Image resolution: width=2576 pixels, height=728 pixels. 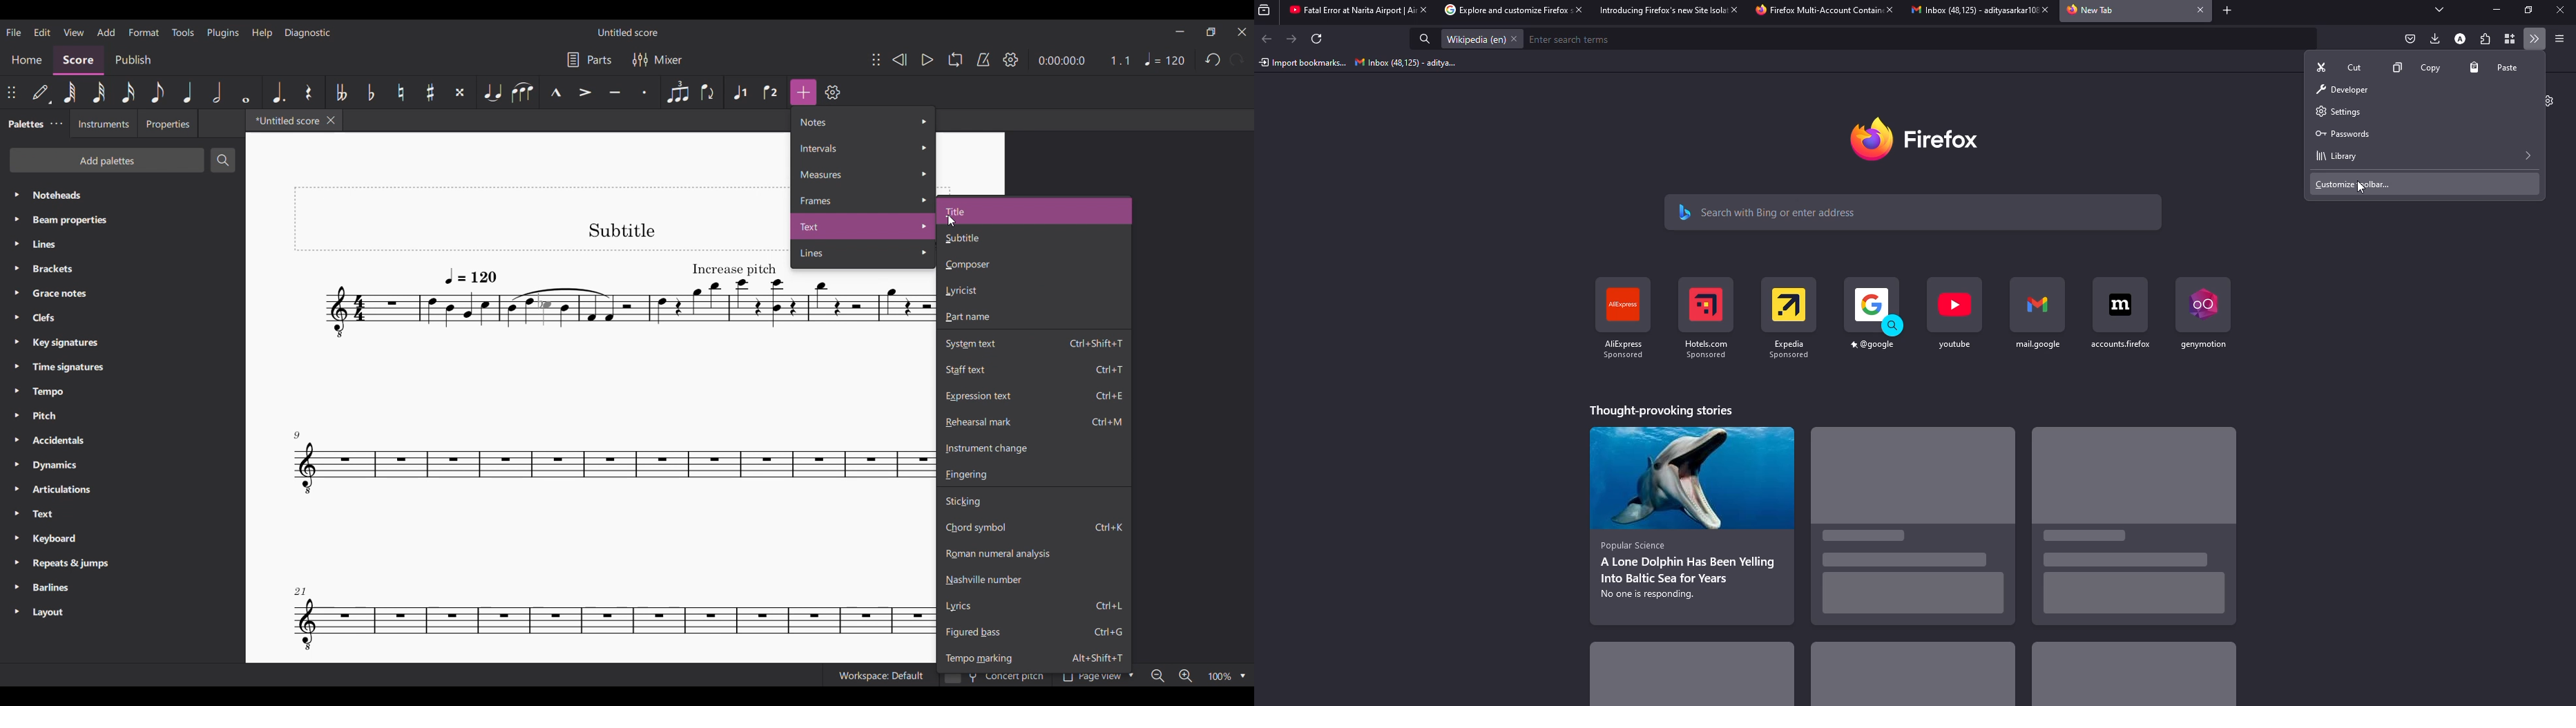 I want to click on extension, so click(x=2486, y=39).